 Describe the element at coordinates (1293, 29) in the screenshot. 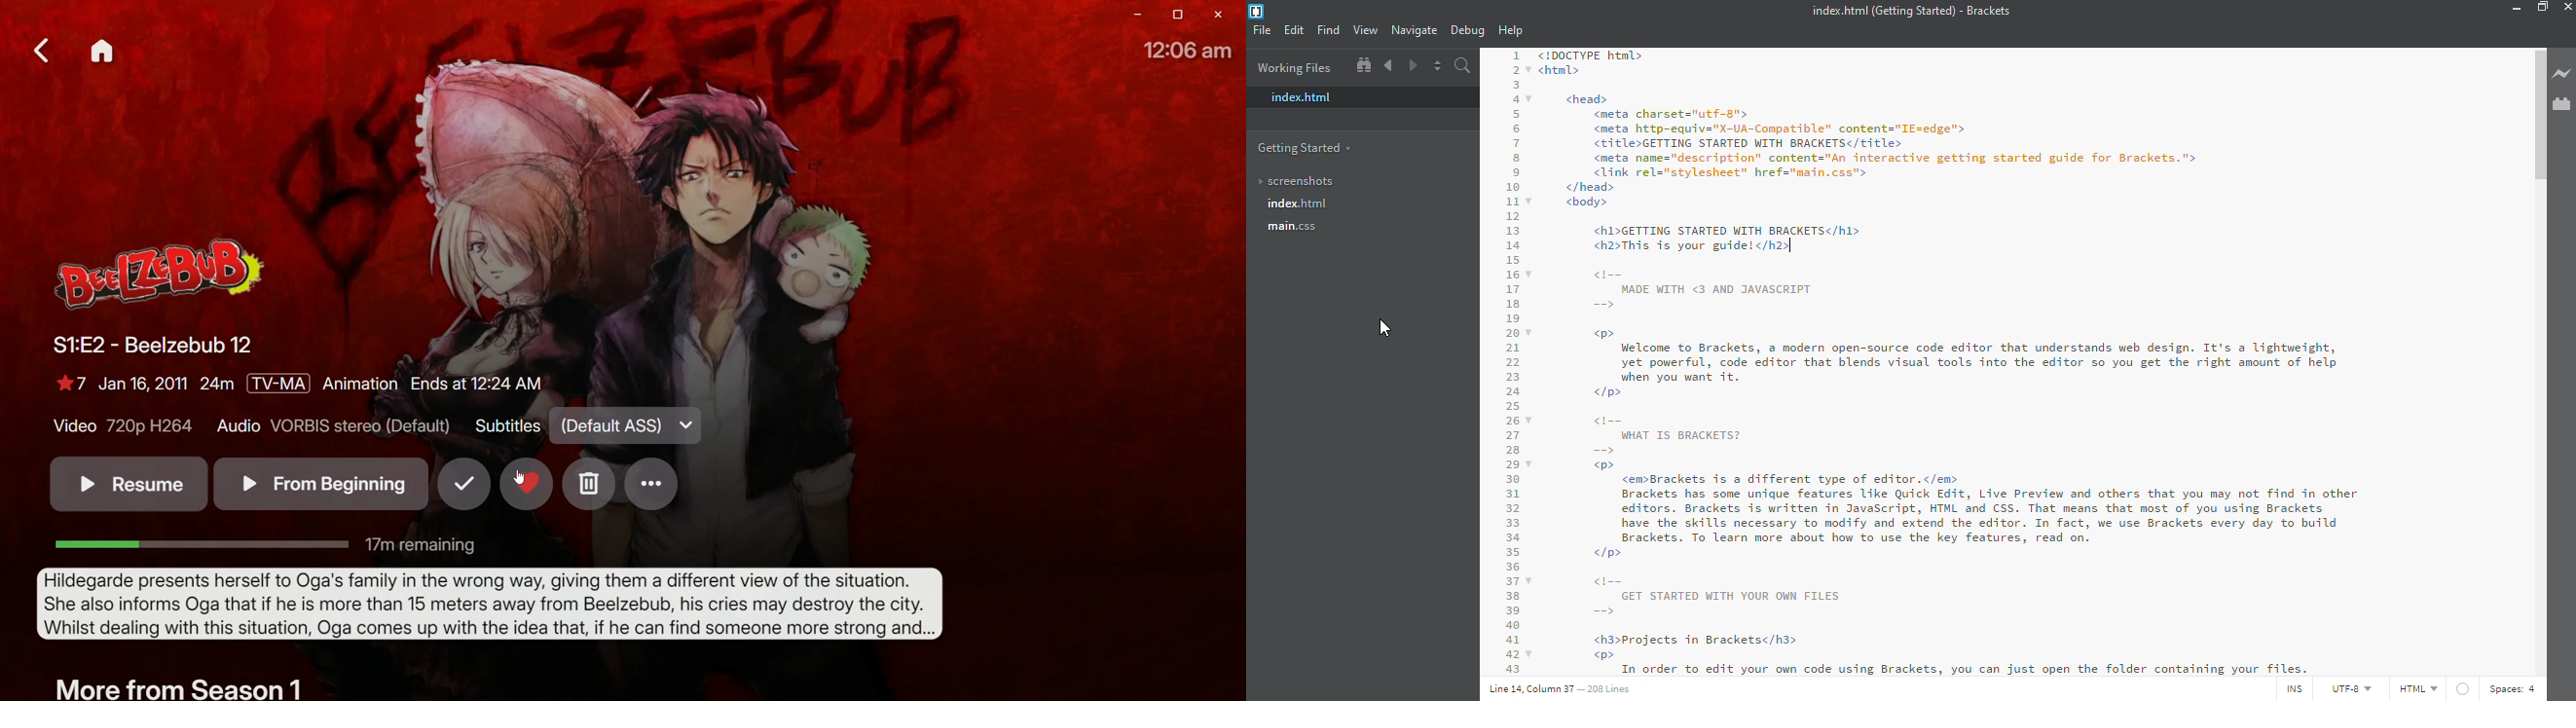

I see `edit` at that location.